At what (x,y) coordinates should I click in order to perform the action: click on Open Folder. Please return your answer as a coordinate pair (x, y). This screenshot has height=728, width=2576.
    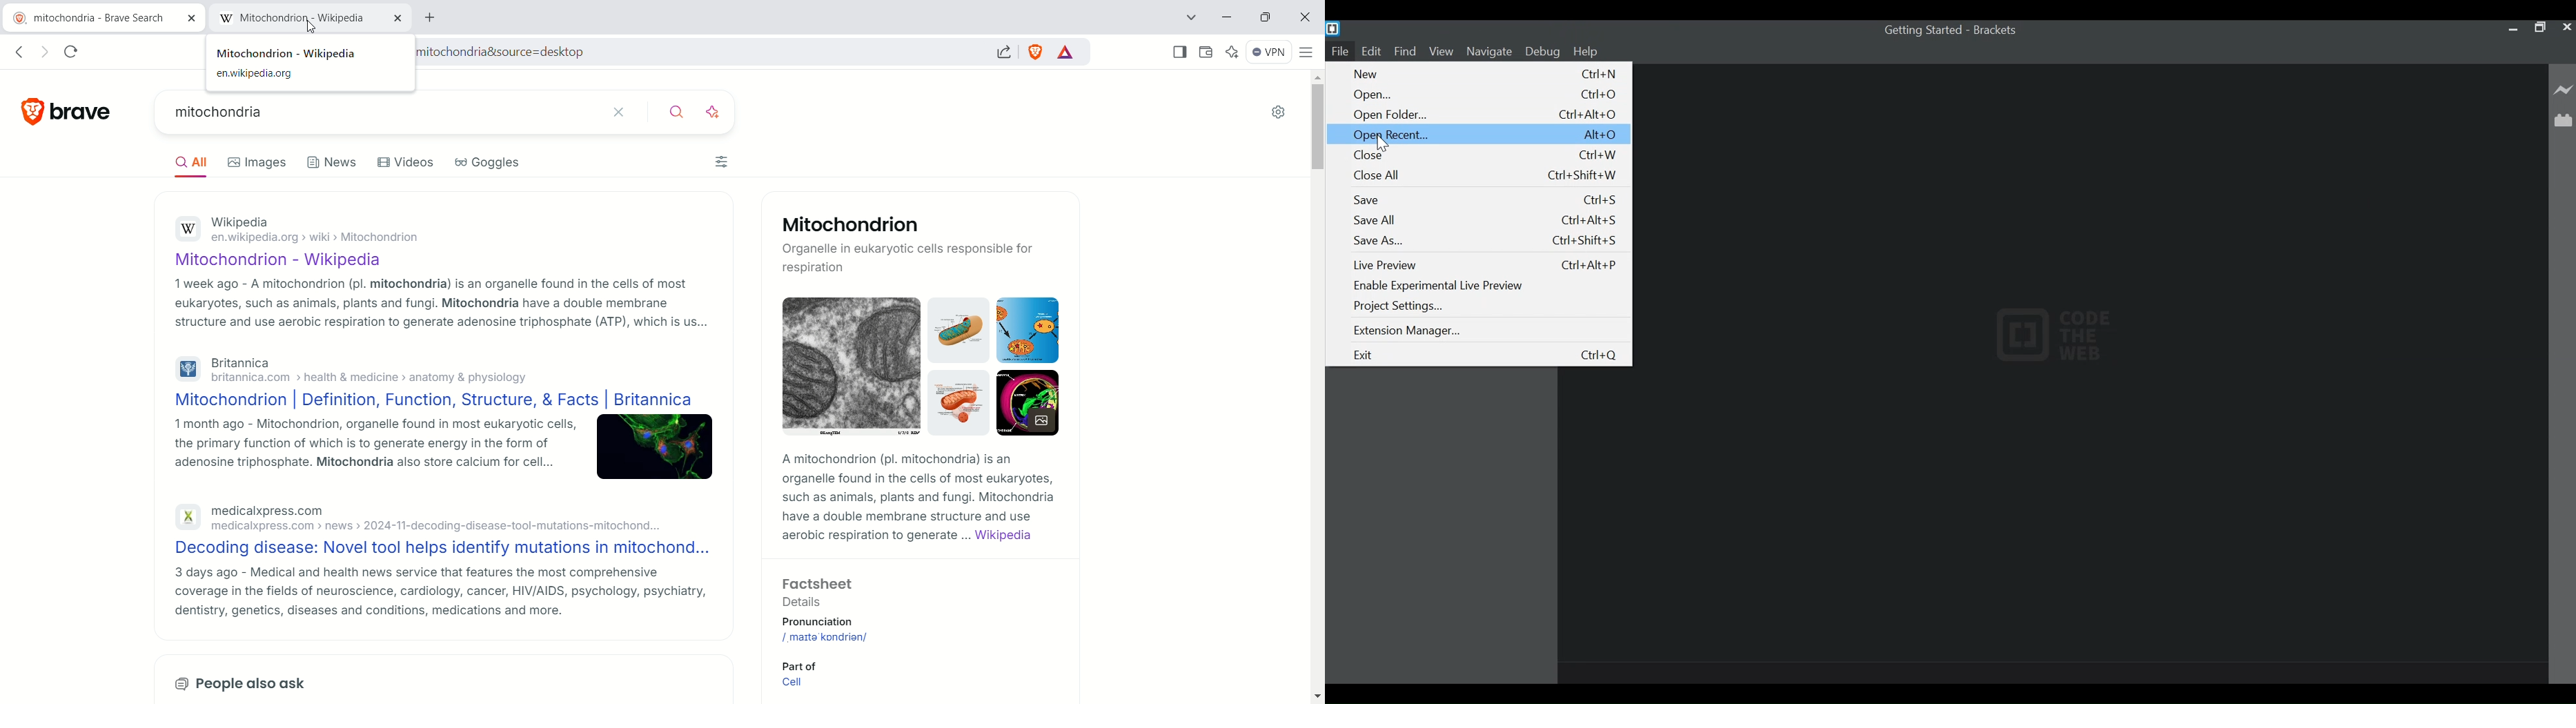
    Looking at the image, I should click on (1487, 115).